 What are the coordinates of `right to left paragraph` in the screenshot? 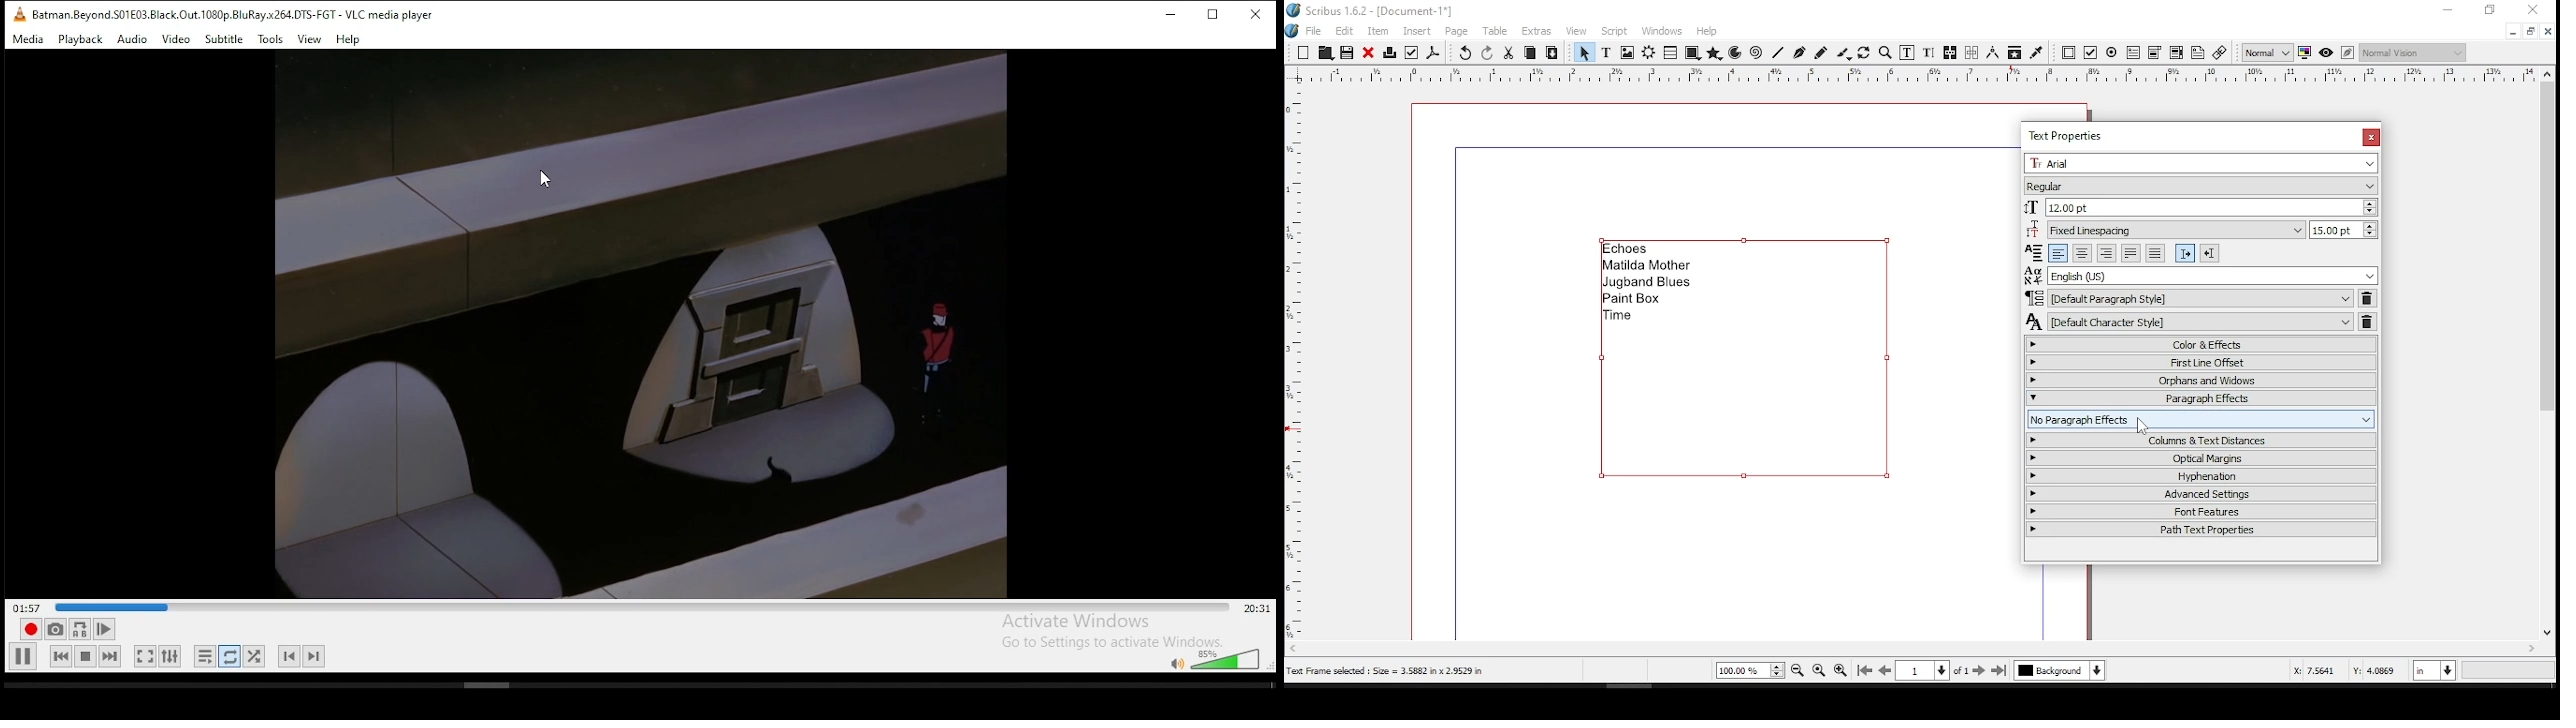 It's located at (2209, 253).